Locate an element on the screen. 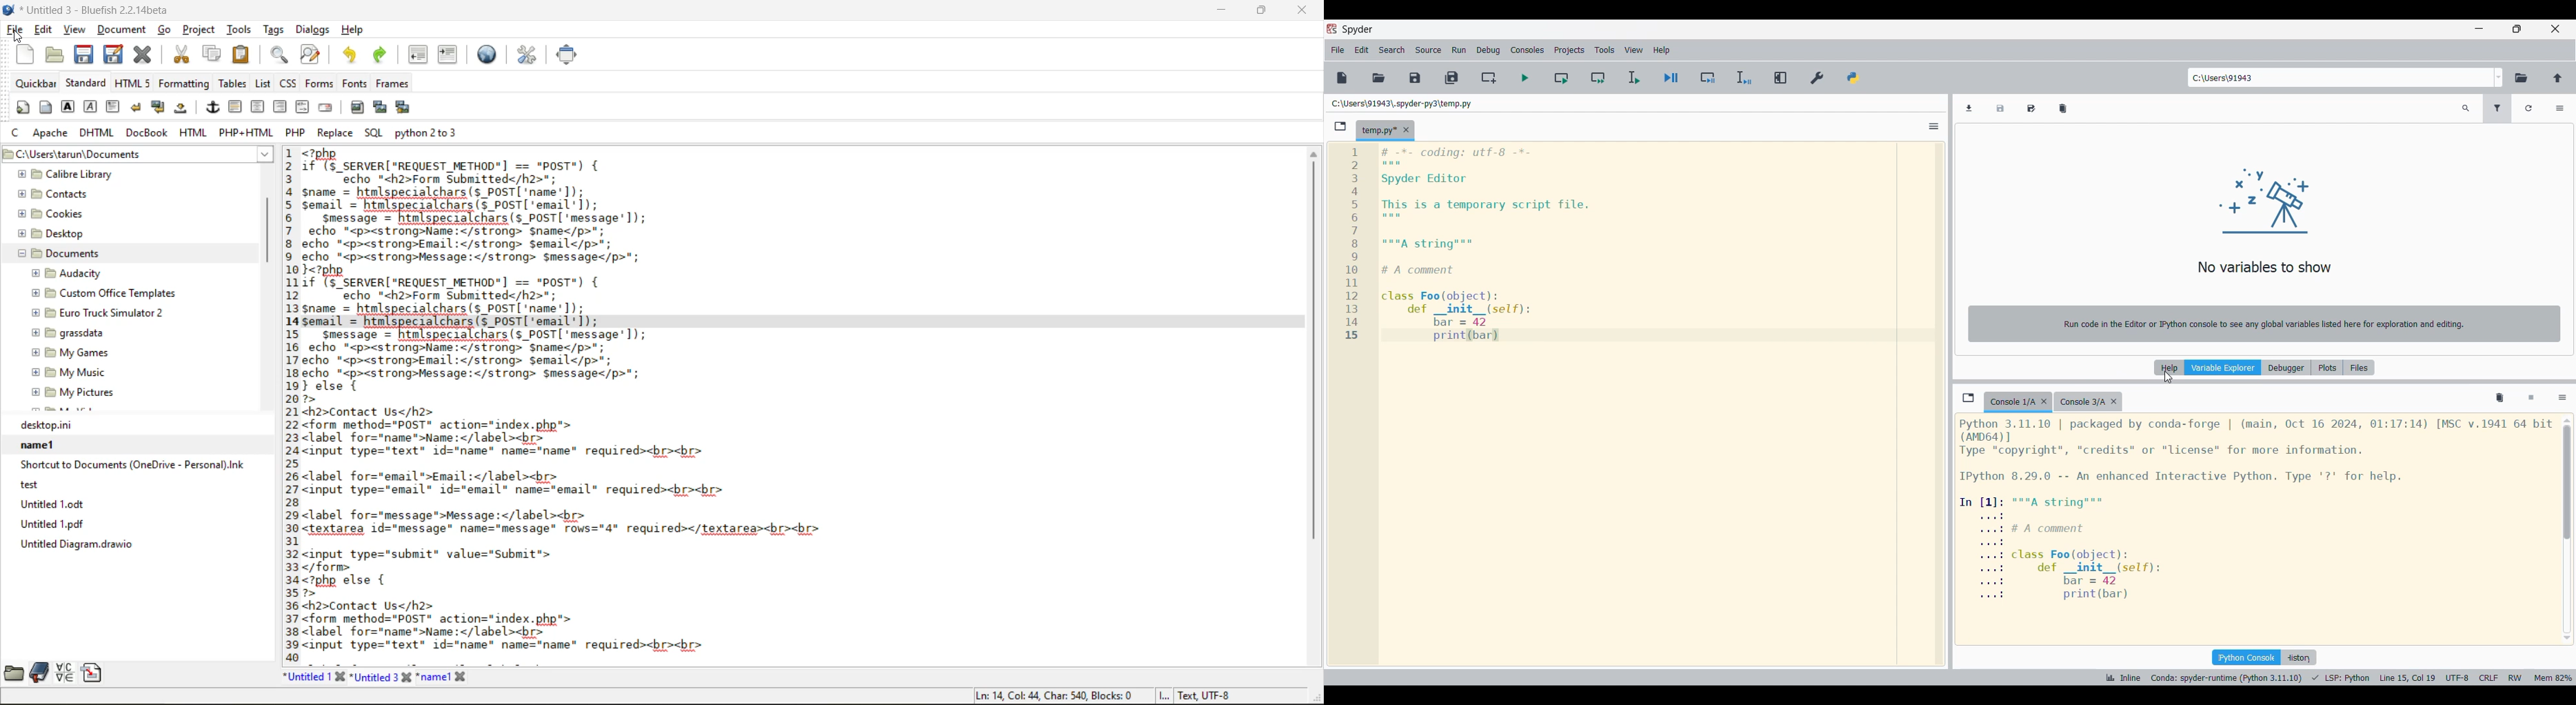 The height and width of the screenshot is (728, 2576). Preferences is located at coordinates (1817, 78).